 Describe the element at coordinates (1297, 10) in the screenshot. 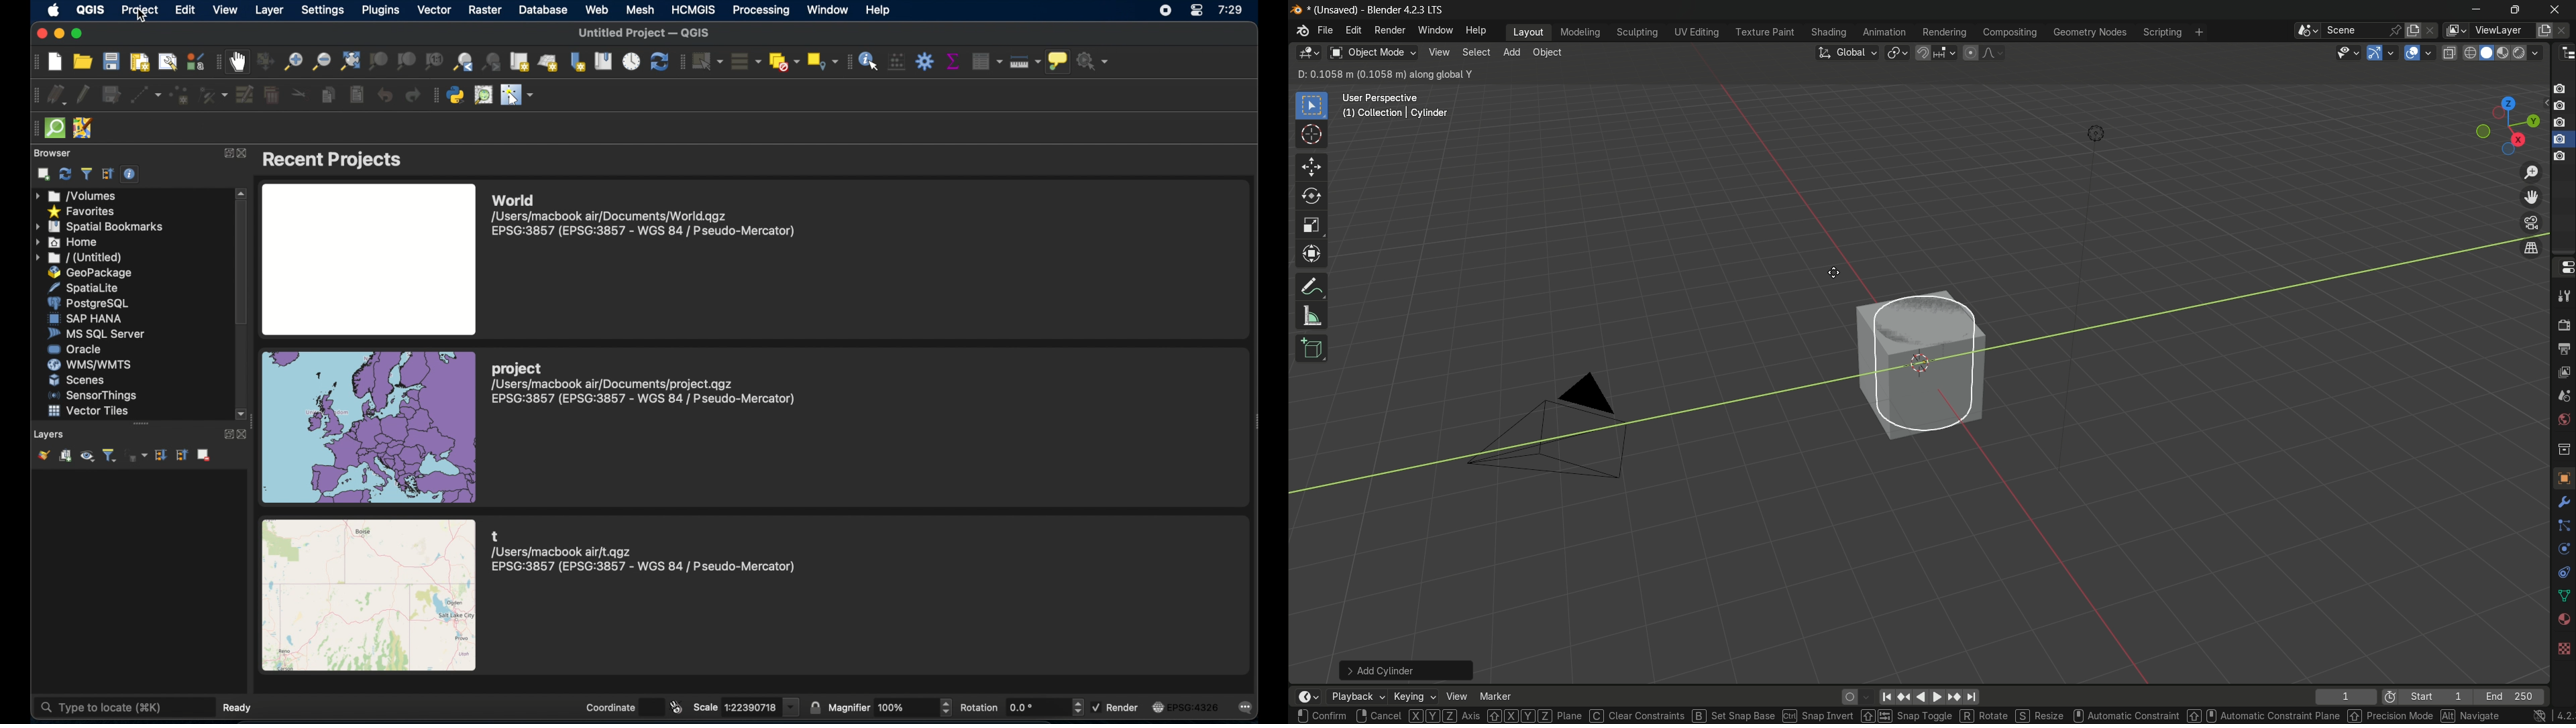

I see `blender logo` at that location.